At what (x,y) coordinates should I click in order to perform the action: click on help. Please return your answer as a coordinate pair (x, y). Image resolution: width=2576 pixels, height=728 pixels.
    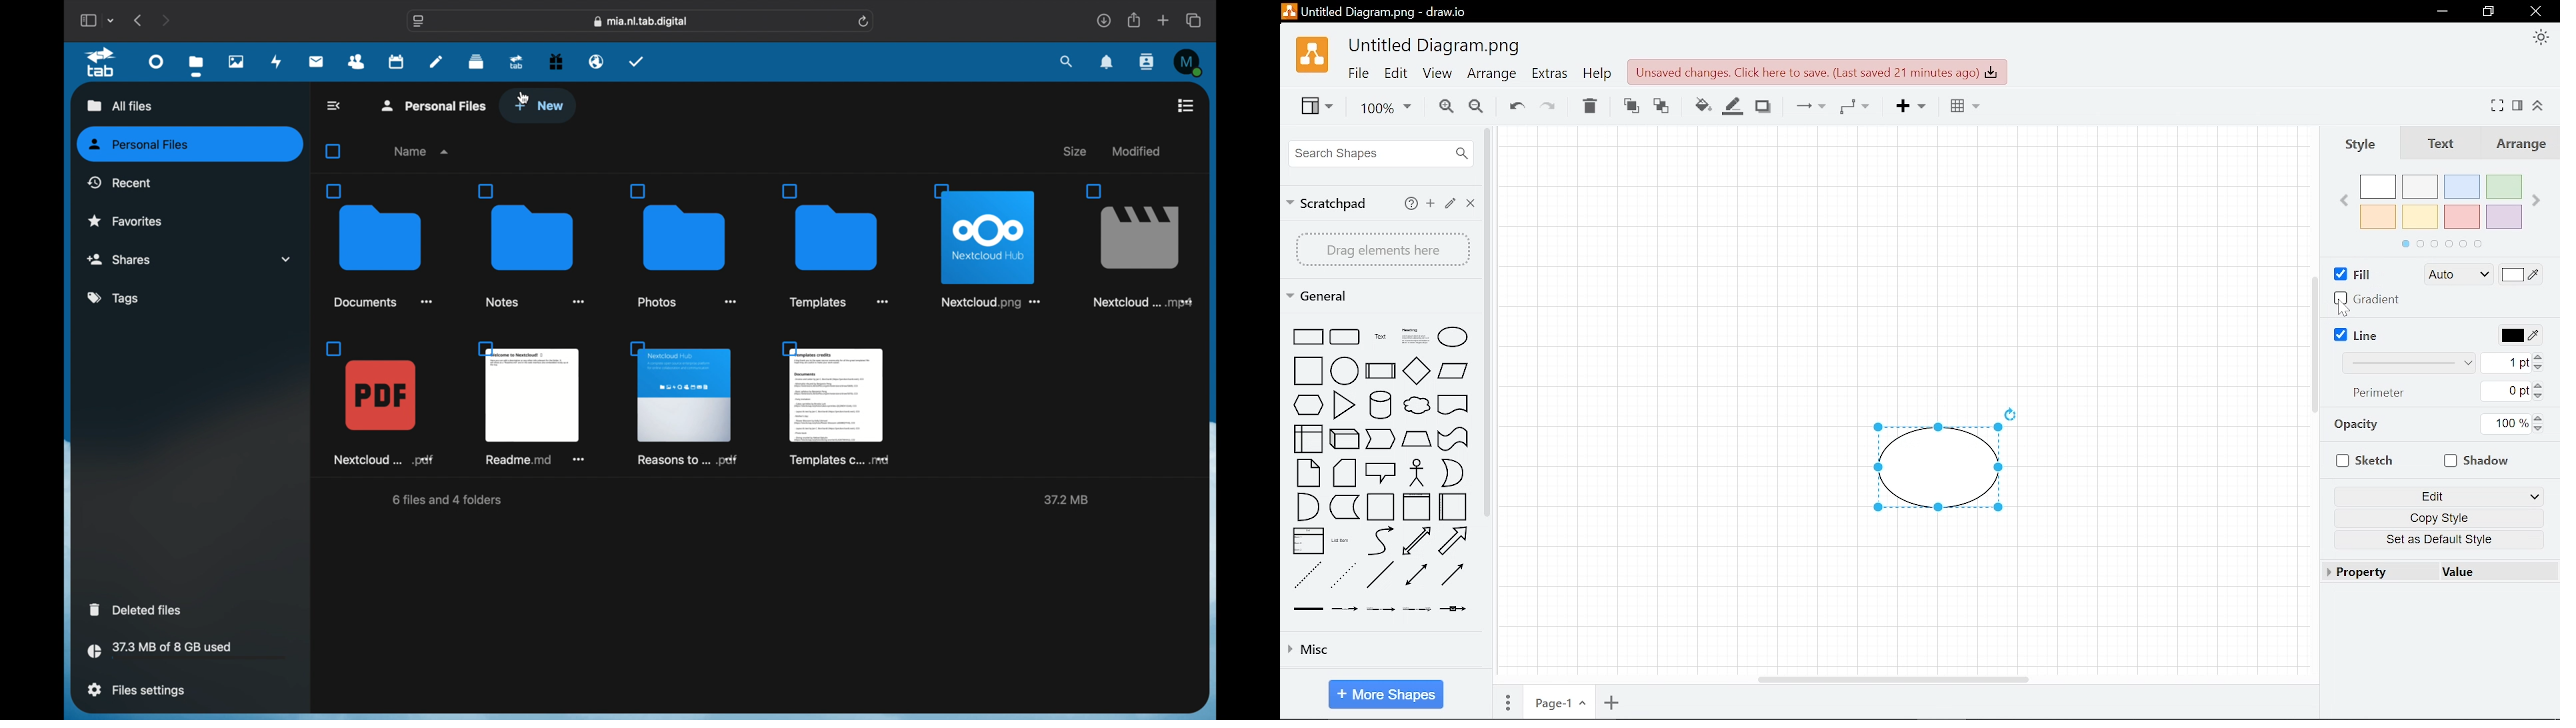
    Looking at the image, I should click on (1412, 204).